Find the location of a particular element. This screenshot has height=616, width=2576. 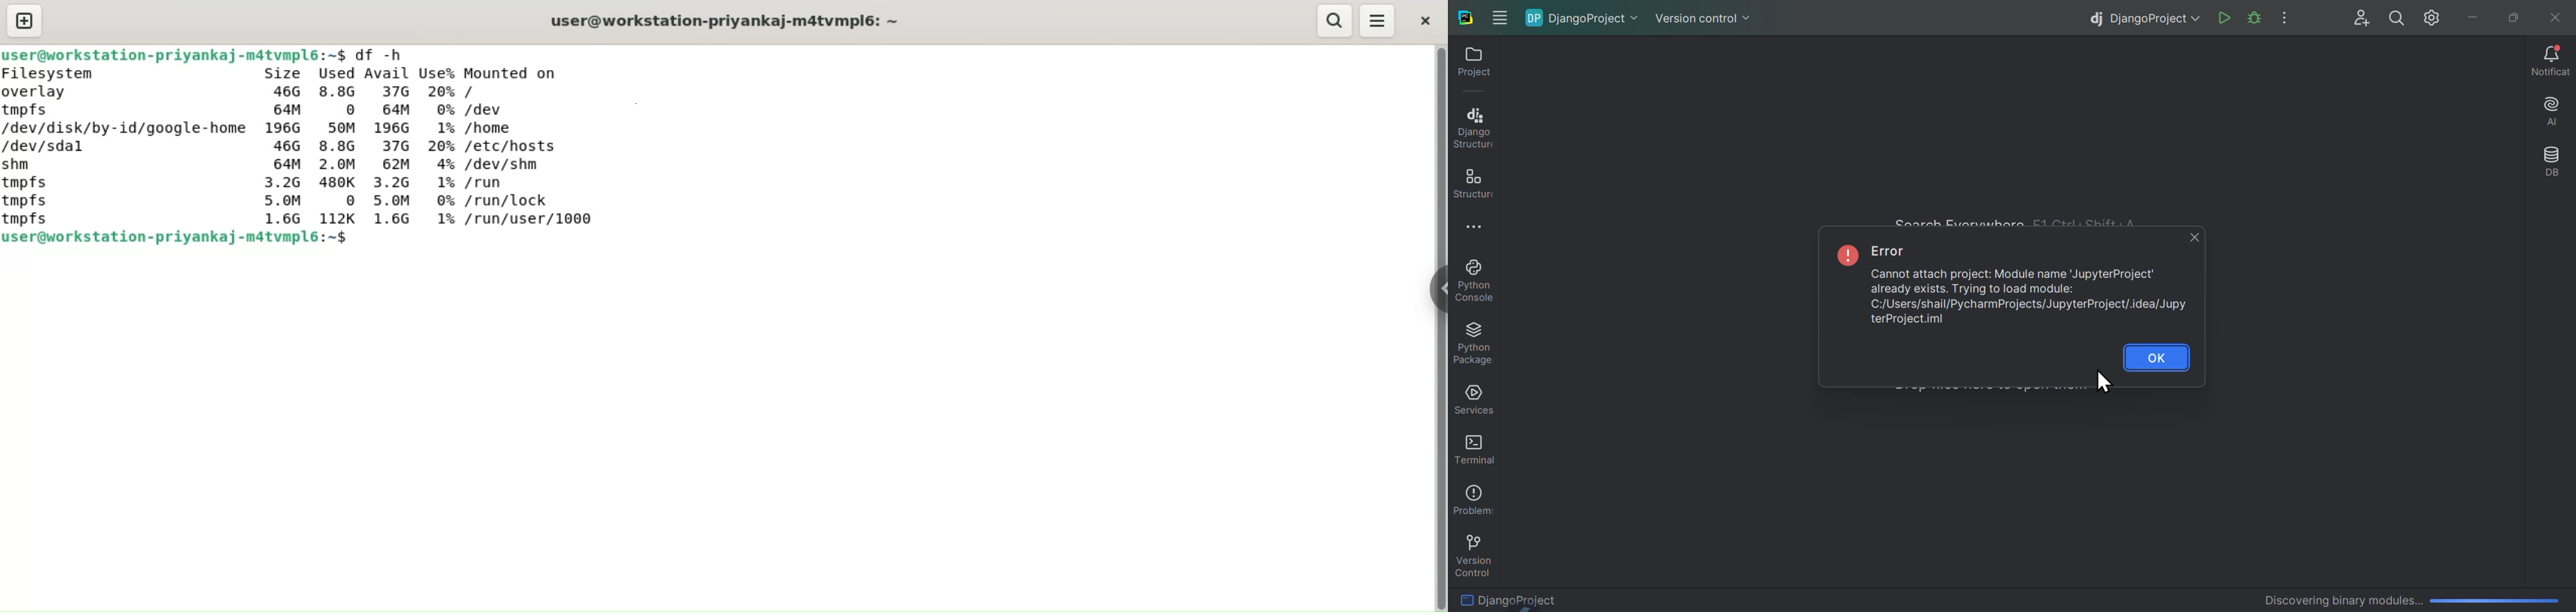

Django structure is located at coordinates (1473, 126).